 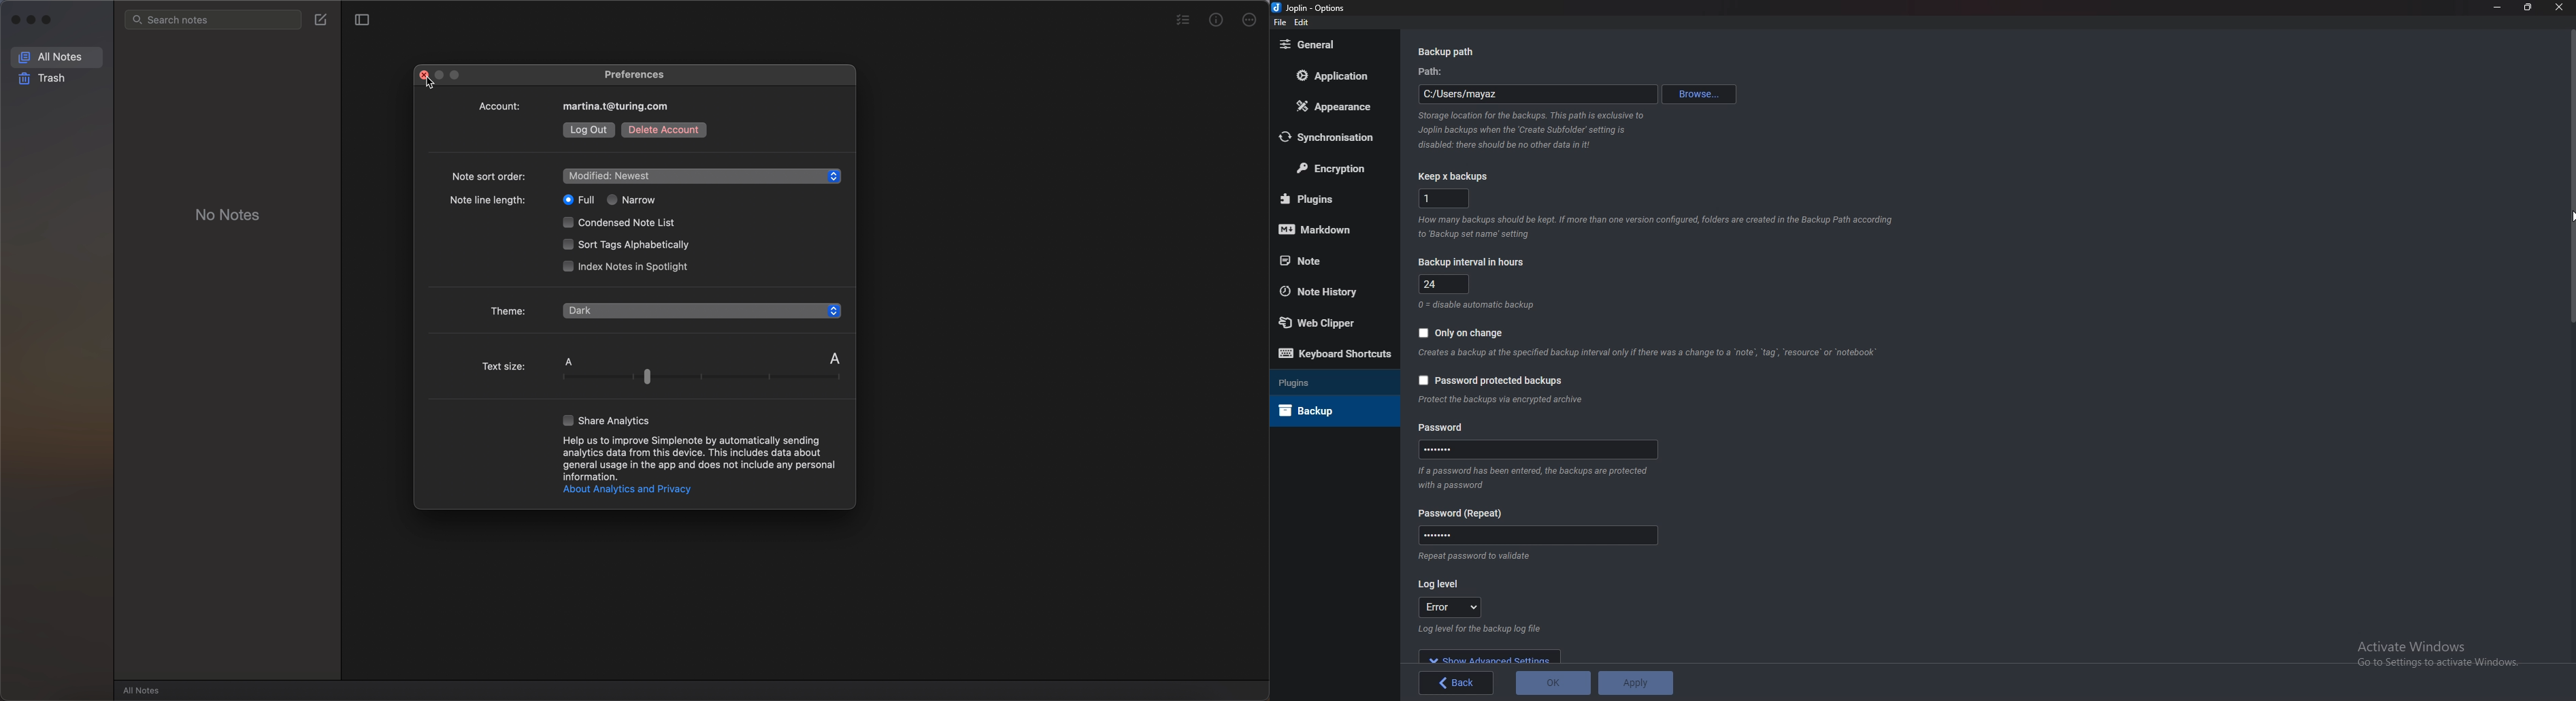 I want to click on create note, so click(x=321, y=19).